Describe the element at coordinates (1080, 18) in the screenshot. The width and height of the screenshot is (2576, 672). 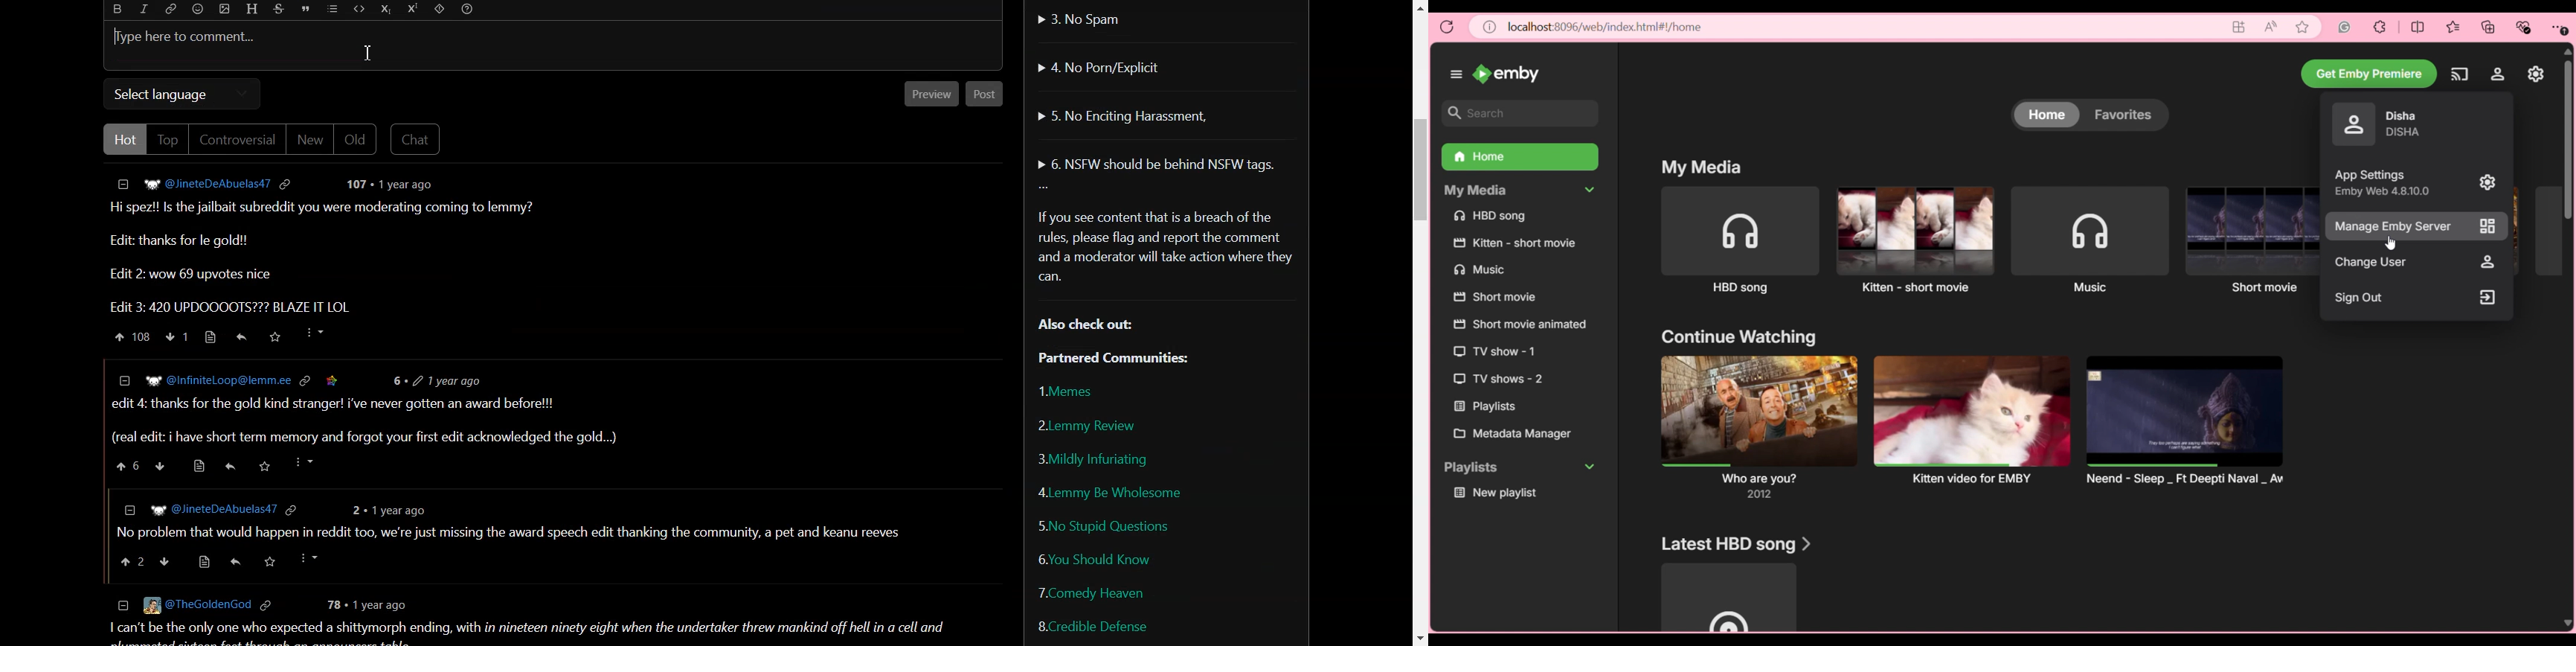
I see `No Spam` at that location.